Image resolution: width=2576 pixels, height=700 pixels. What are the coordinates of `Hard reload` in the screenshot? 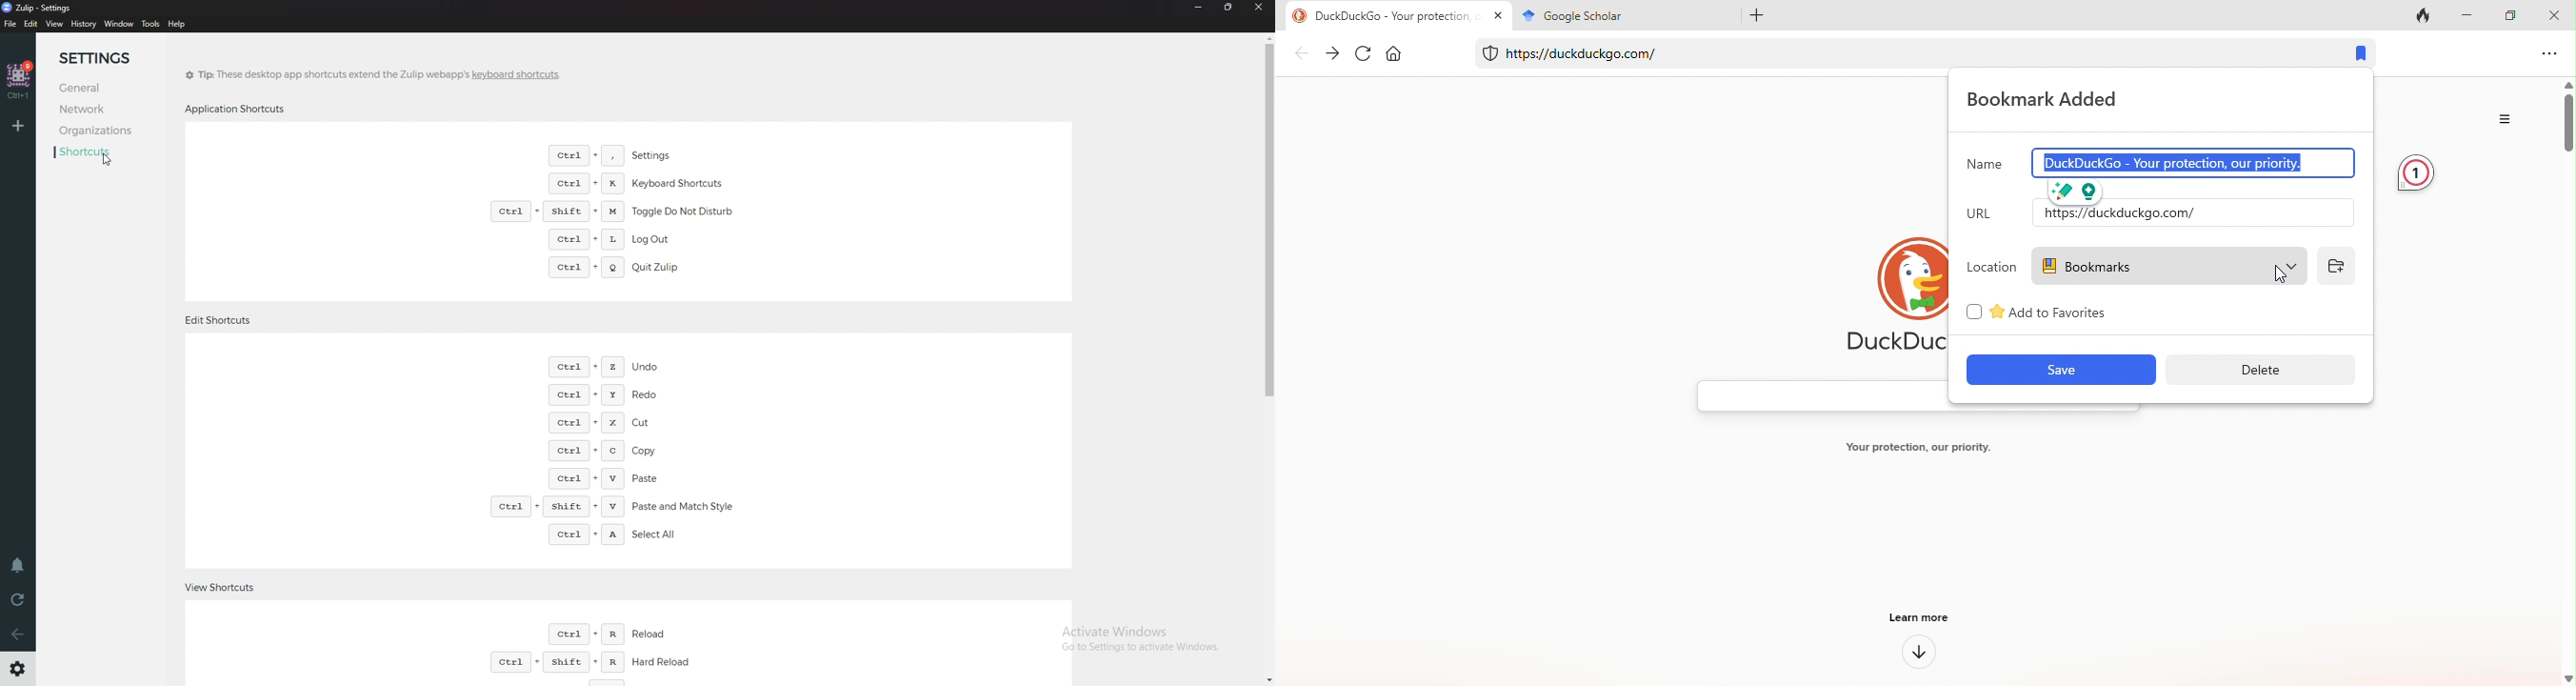 It's located at (595, 663).